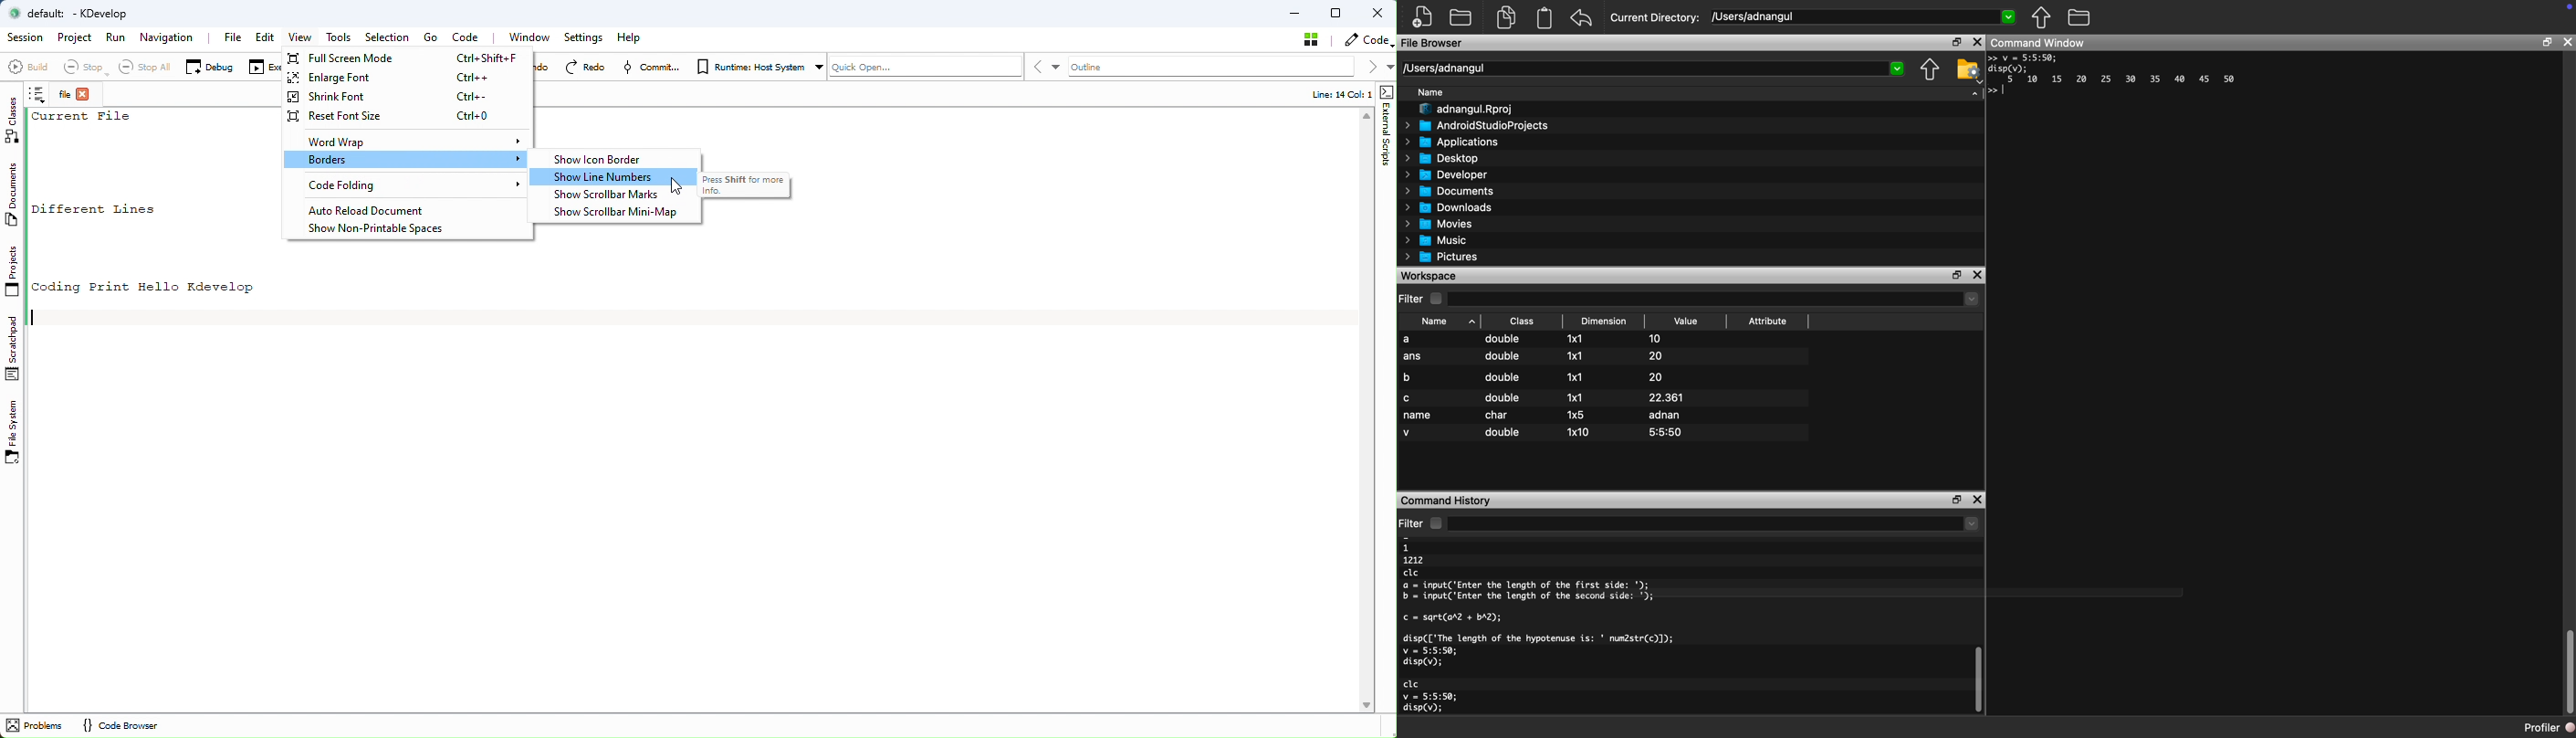 The image size is (2576, 756). What do you see at coordinates (1506, 17) in the screenshot?
I see `Duplicate` at bounding box center [1506, 17].